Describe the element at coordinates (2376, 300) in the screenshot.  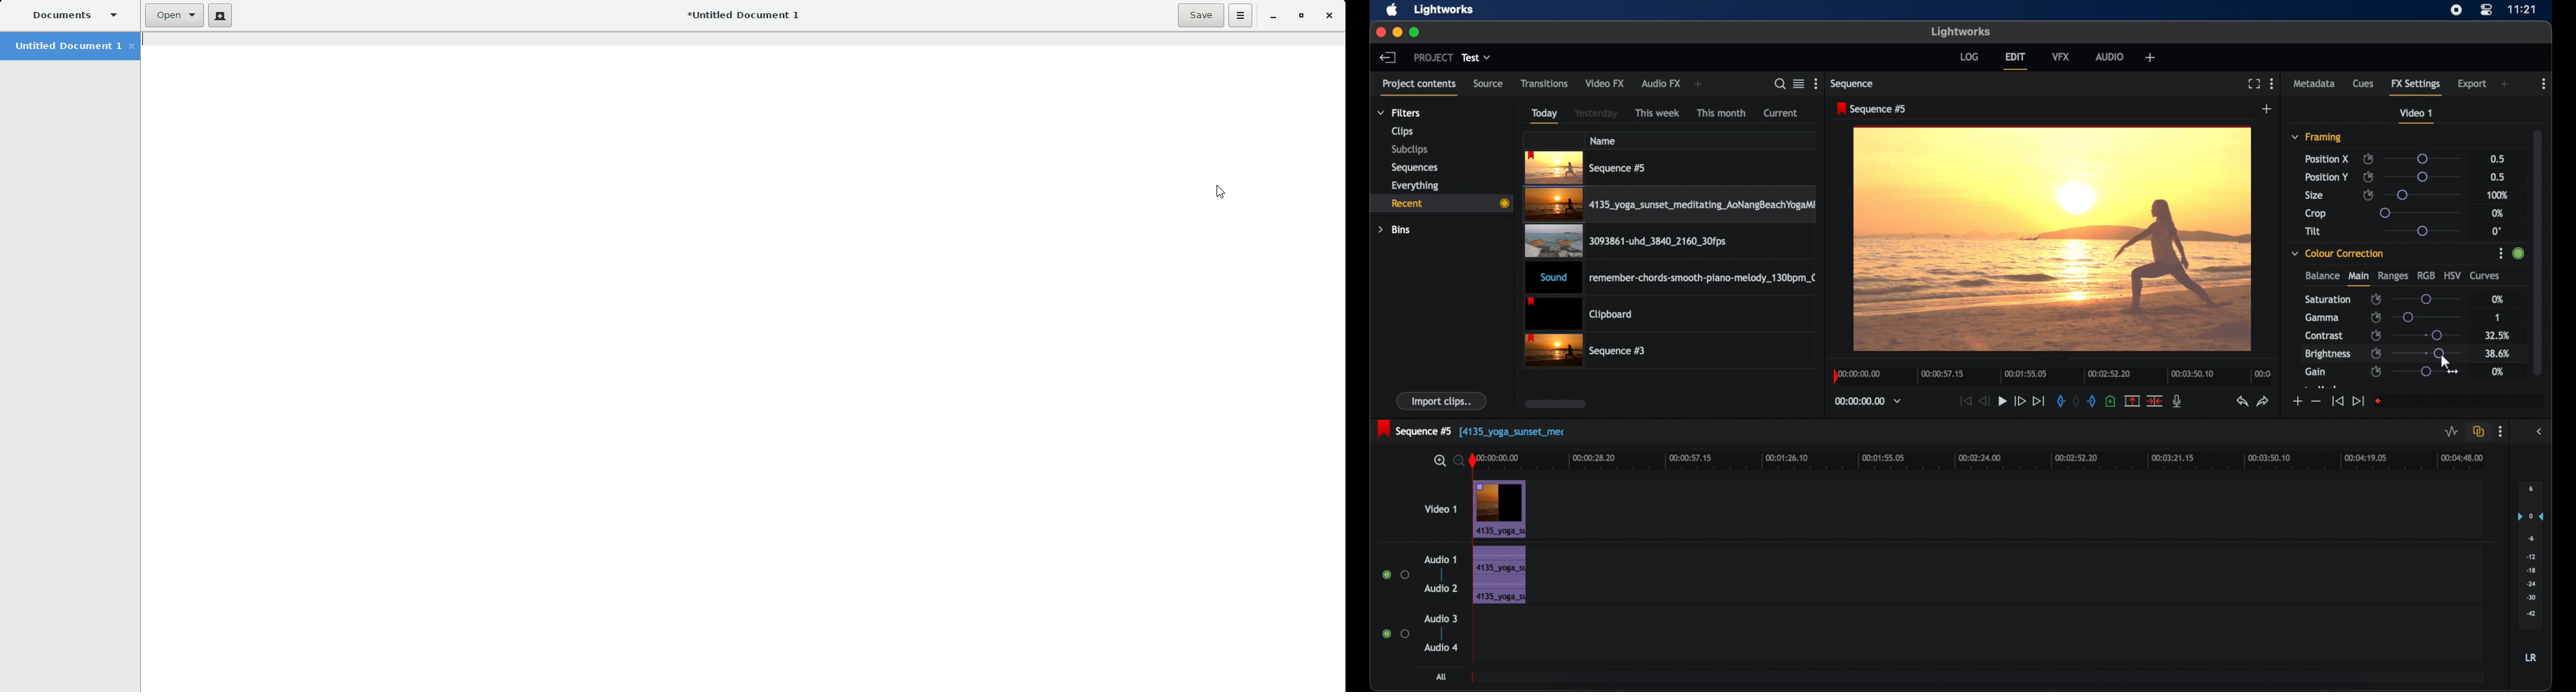
I see `enable/disable keyframes` at that location.